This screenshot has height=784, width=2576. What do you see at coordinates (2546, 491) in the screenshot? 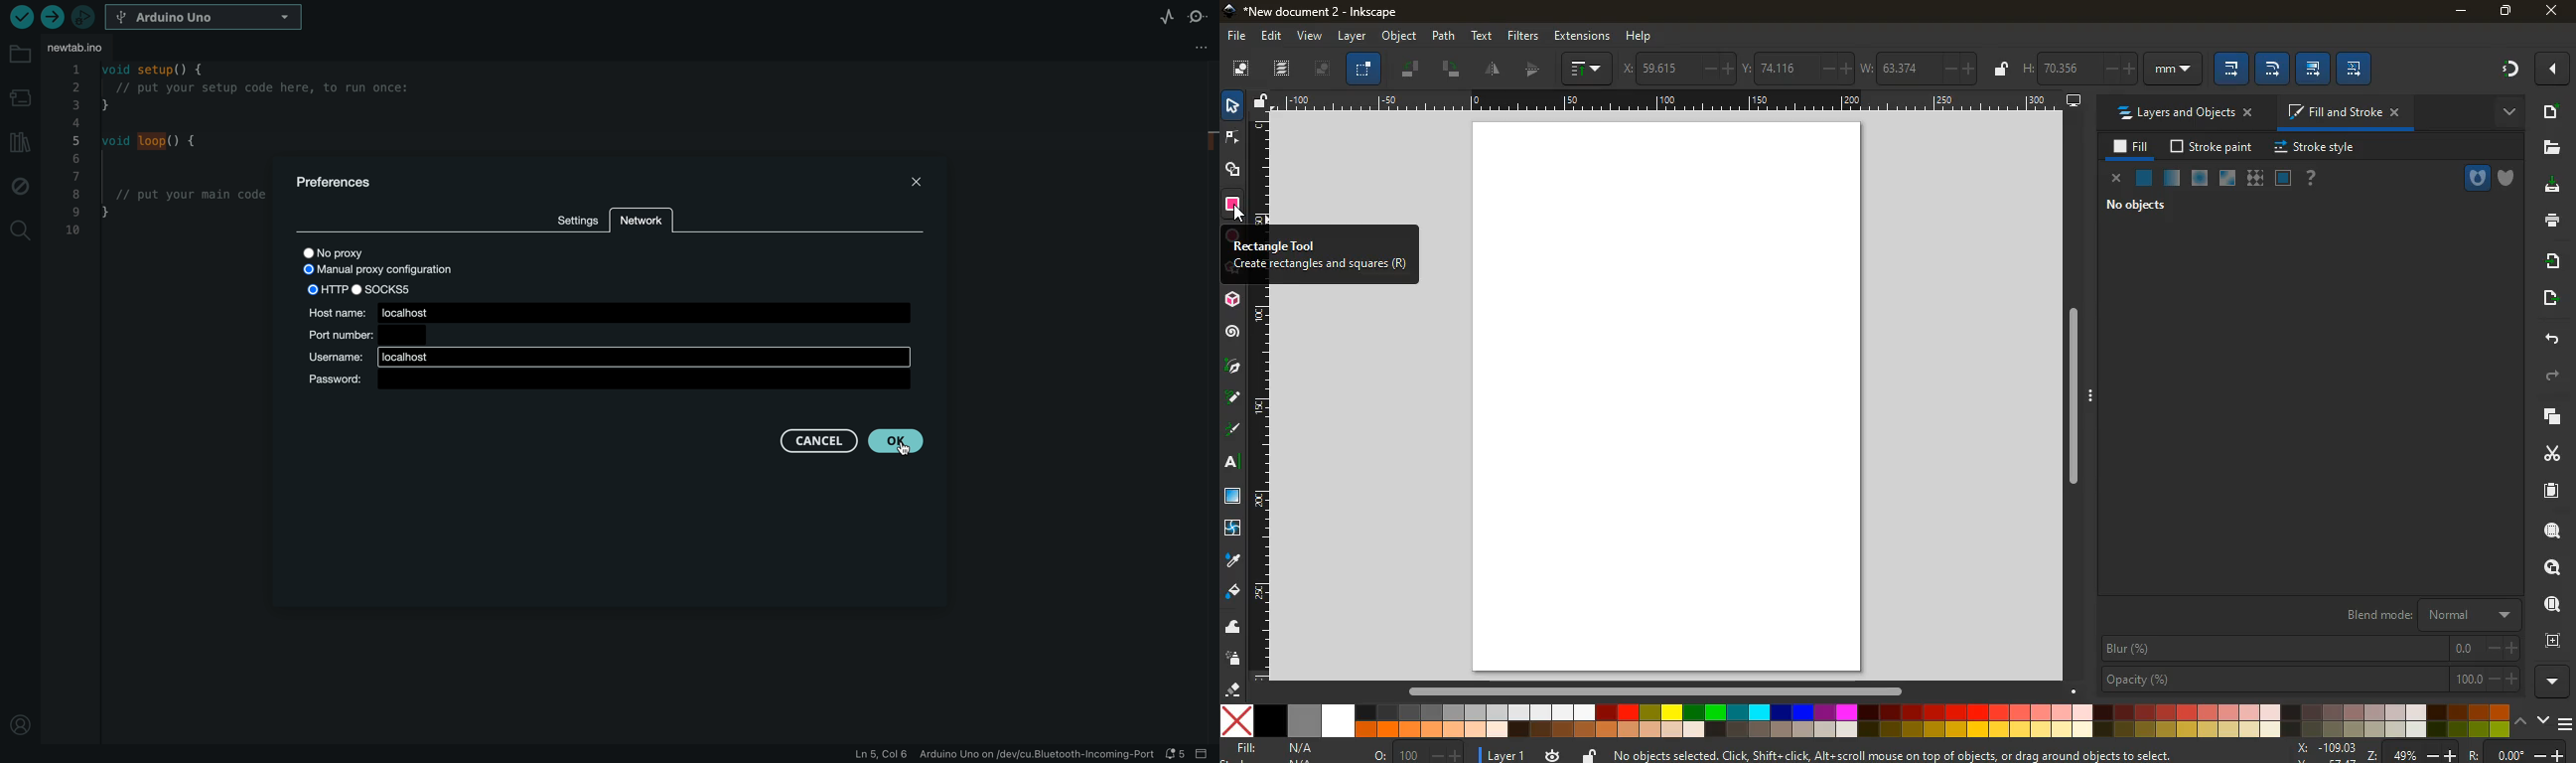
I see `paper` at bounding box center [2546, 491].